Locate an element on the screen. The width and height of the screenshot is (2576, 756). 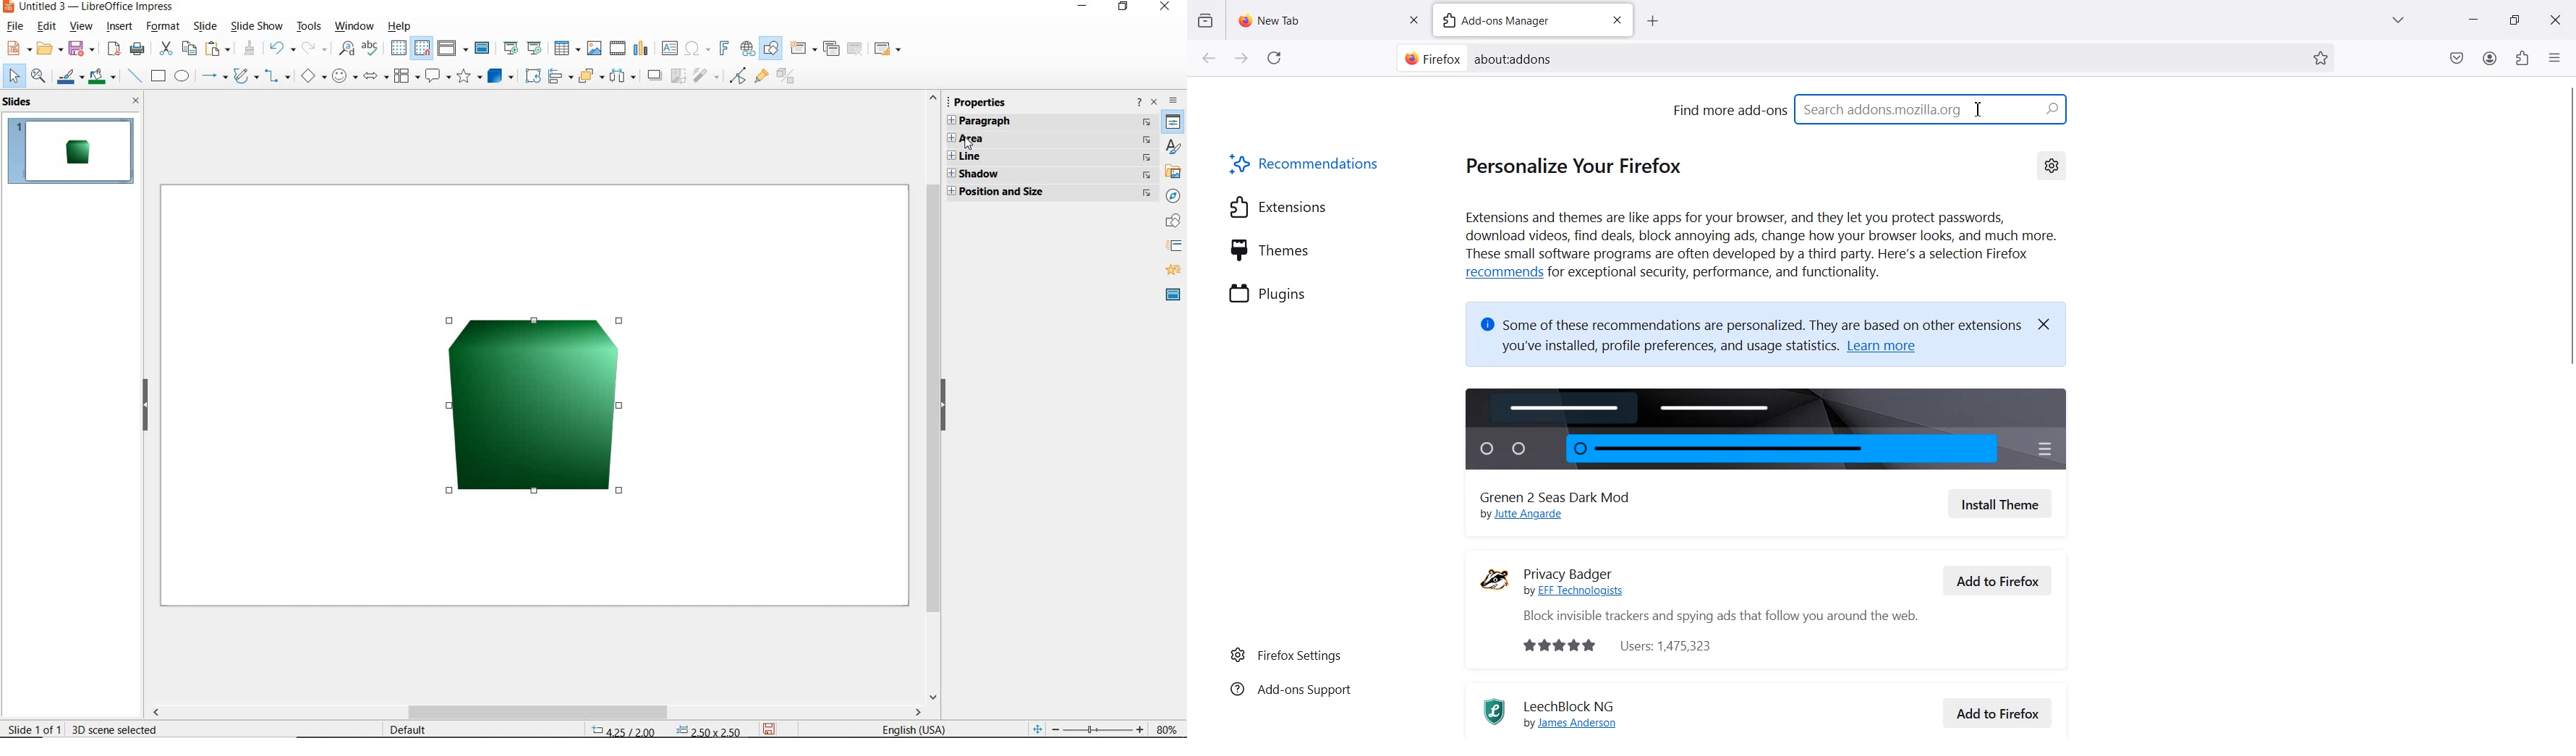
Extensions and themes are like apps for your browser, and they let you protect passwords,
download videos, find deals, block annoying ads, change how your browser looks, and much more.
These small software programs are often developed by a third party. Here's a selection Firefox is located at coordinates (1761, 236).